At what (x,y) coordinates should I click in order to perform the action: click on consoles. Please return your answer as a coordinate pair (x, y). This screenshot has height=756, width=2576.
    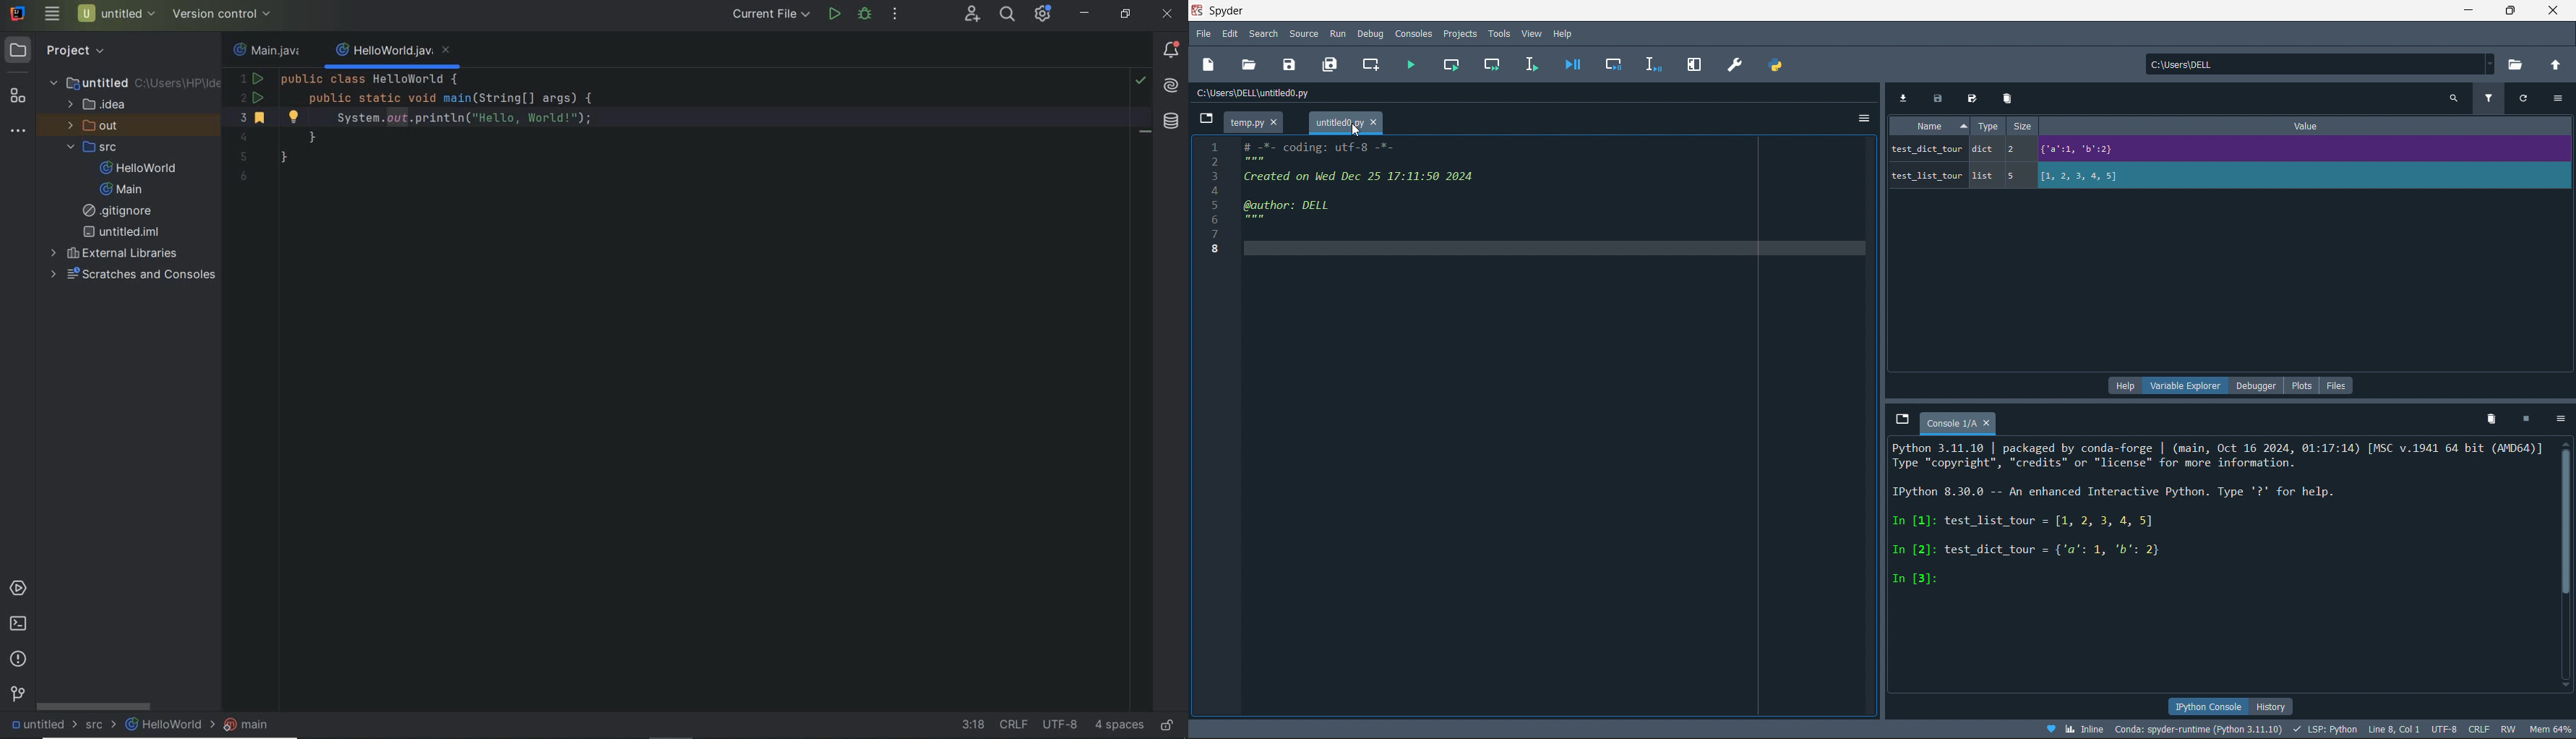
    Looking at the image, I should click on (1412, 33).